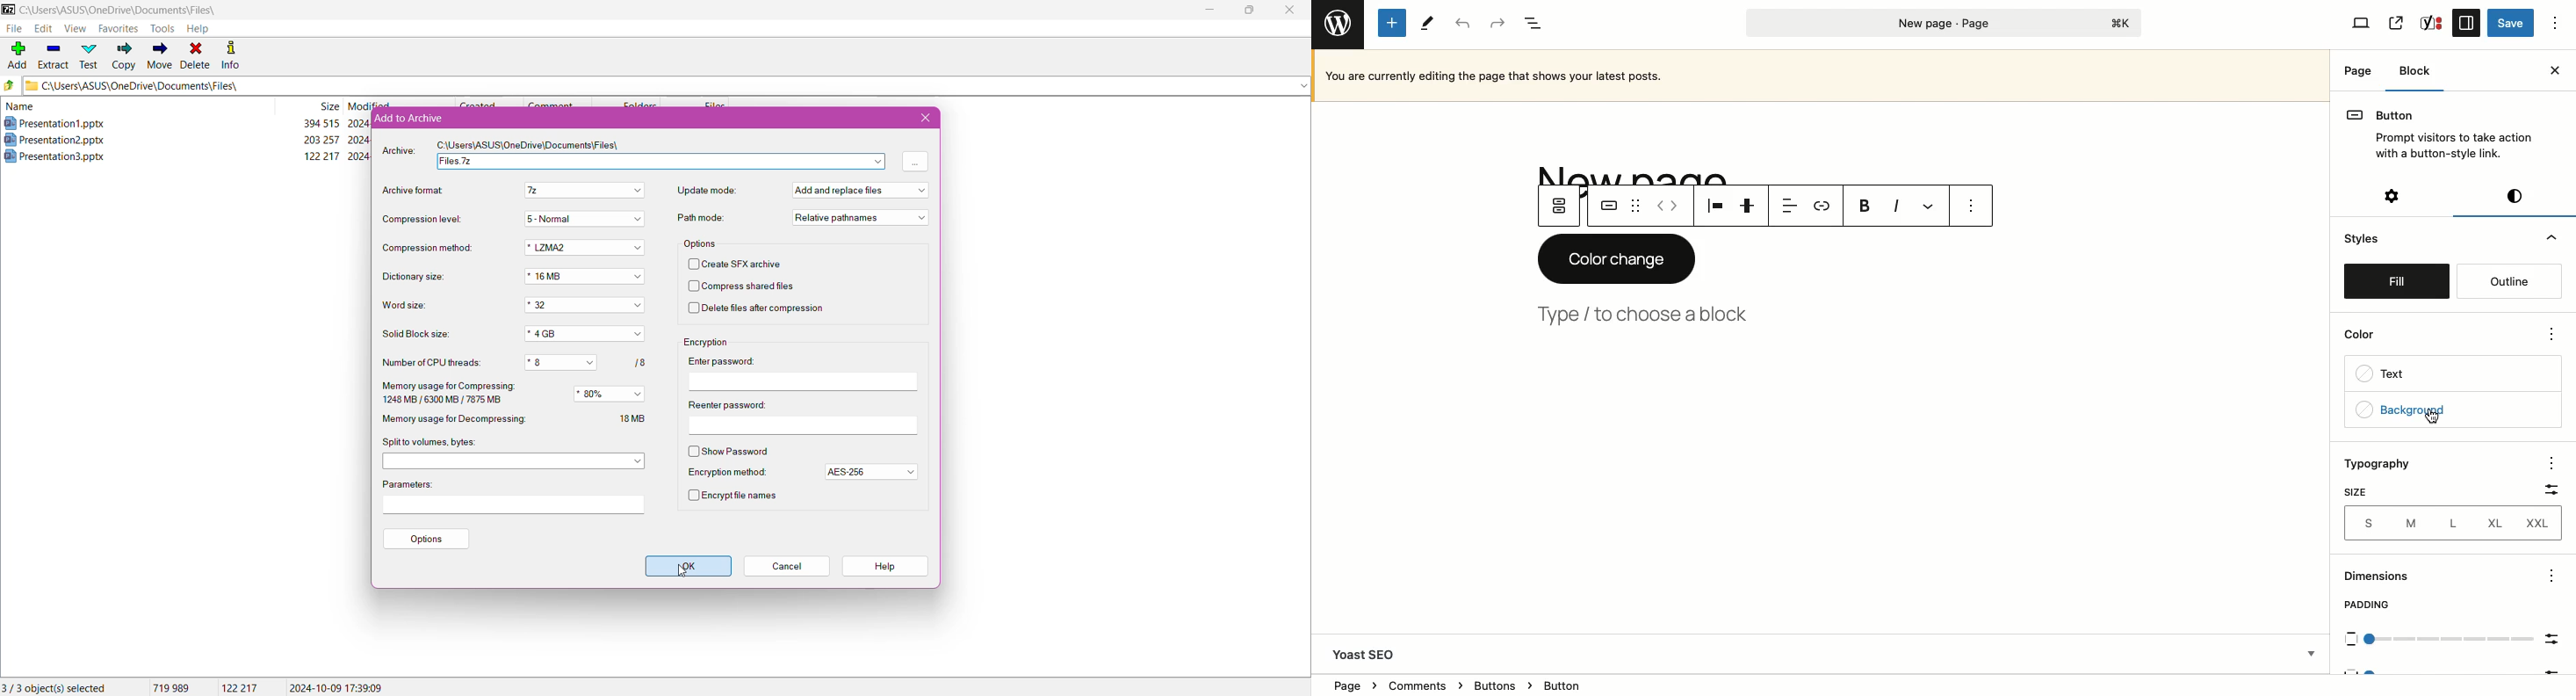  I want to click on More, so click(1927, 206).